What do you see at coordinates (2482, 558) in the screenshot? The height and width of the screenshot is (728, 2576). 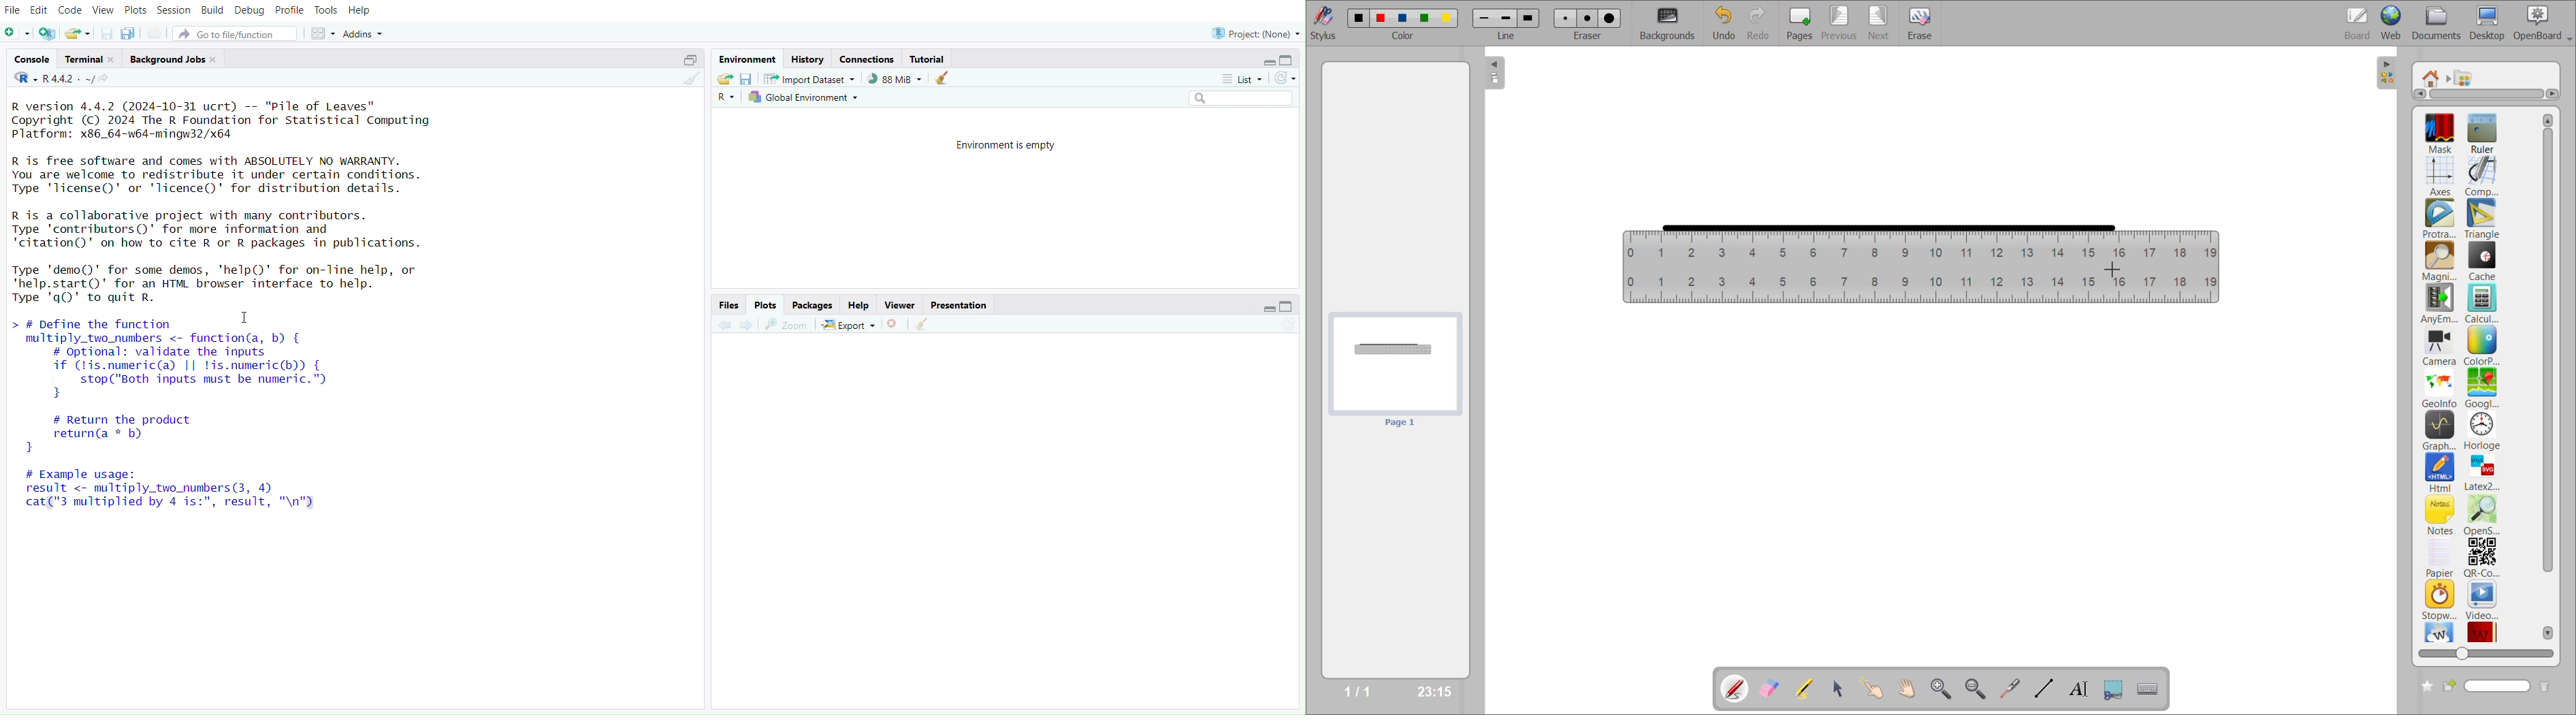 I see `qr code` at bounding box center [2482, 558].